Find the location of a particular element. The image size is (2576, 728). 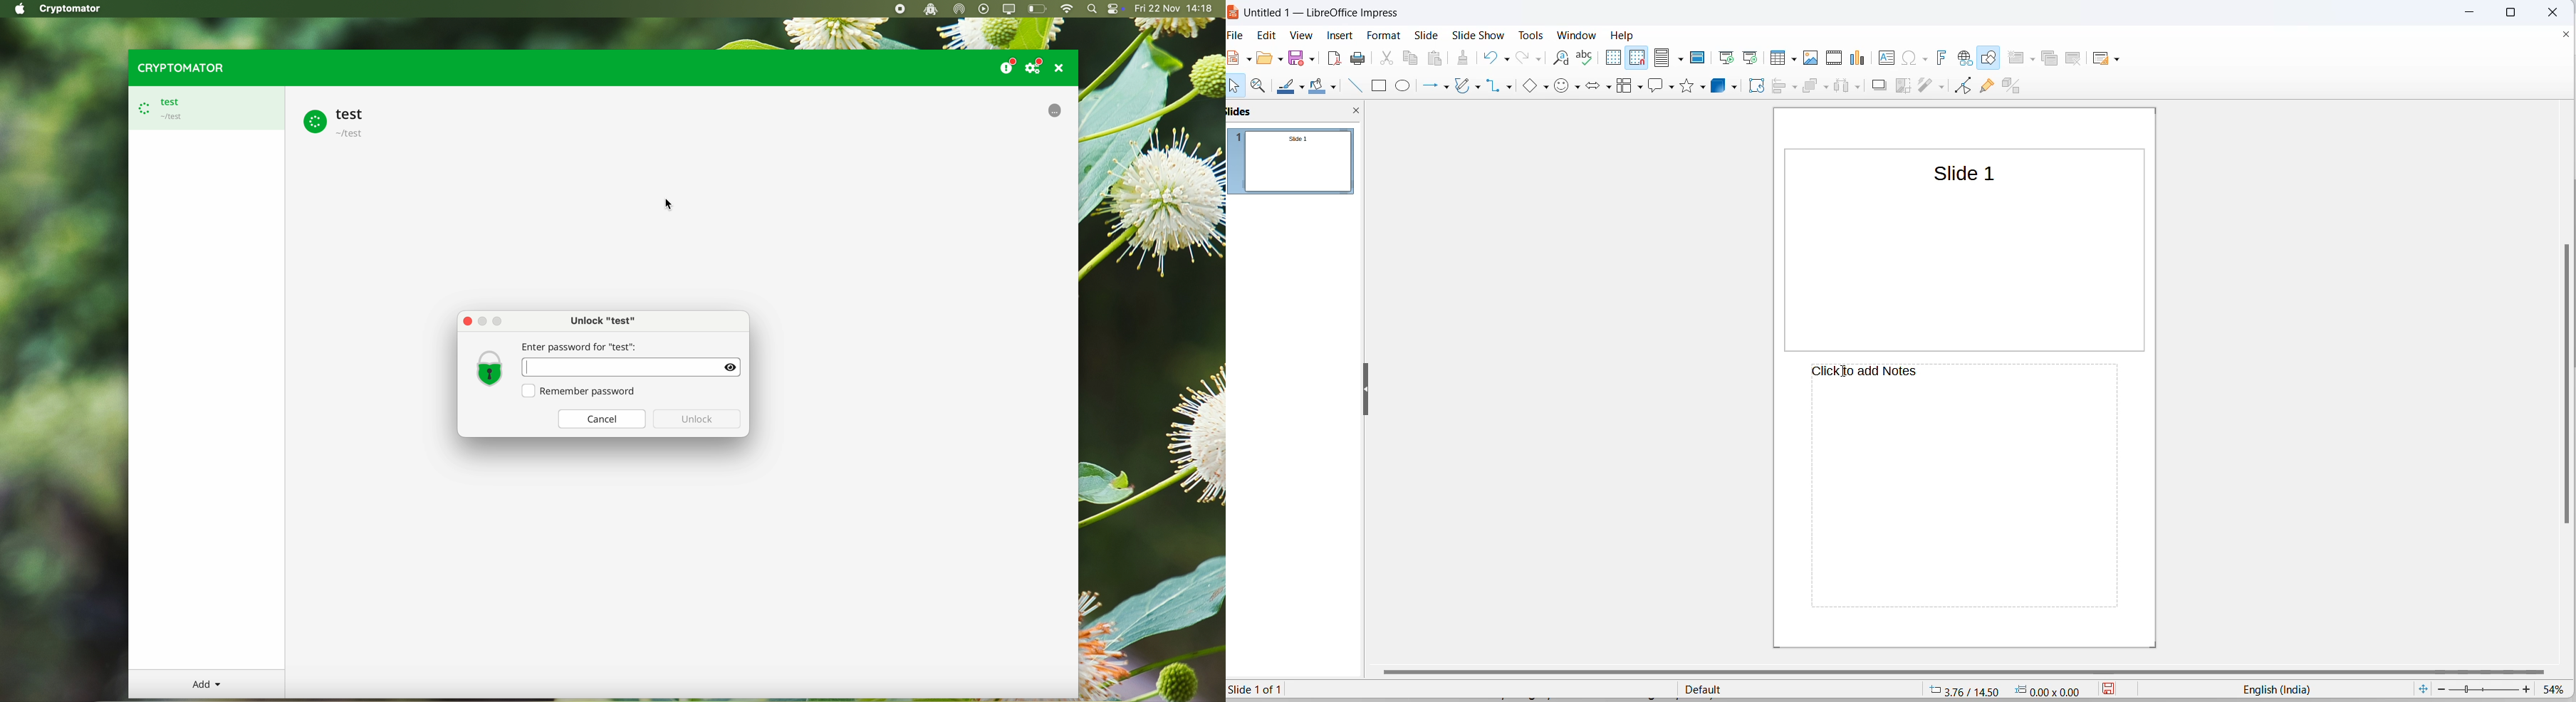

insert hyperlinks is located at coordinates (1966, 57).